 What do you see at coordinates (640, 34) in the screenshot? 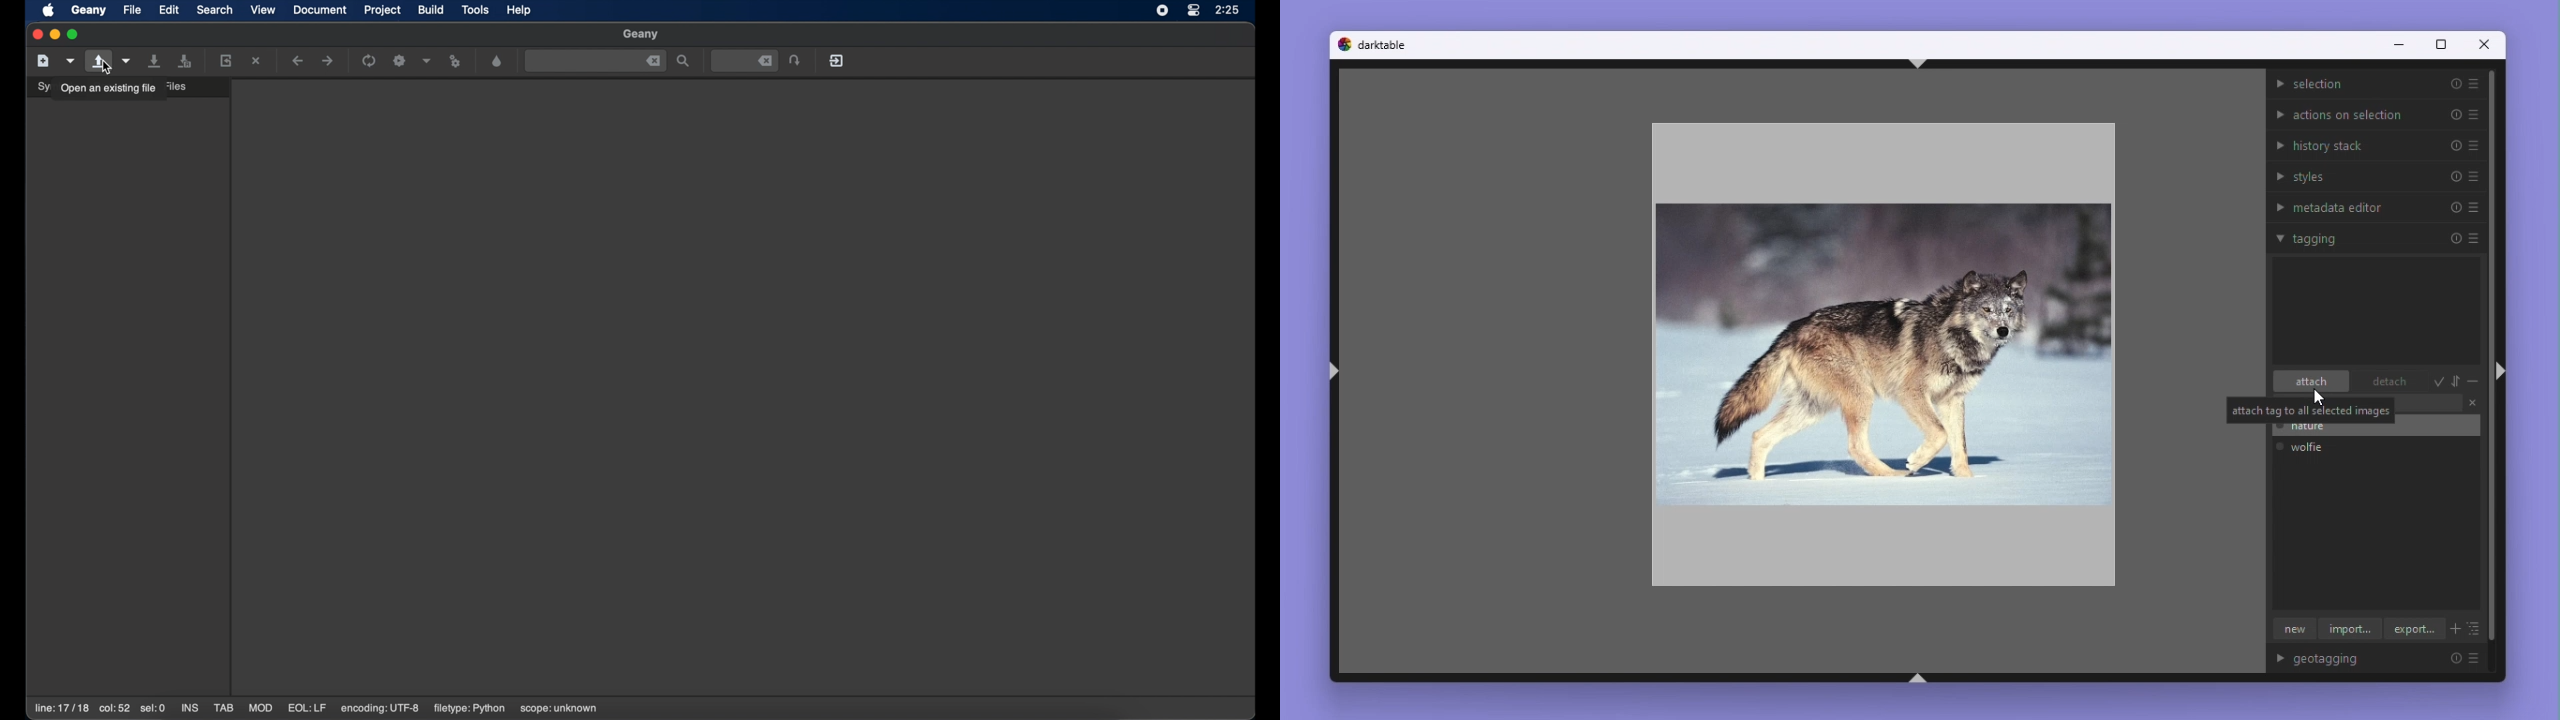
I see `geany` at bounding box center [640, 34].